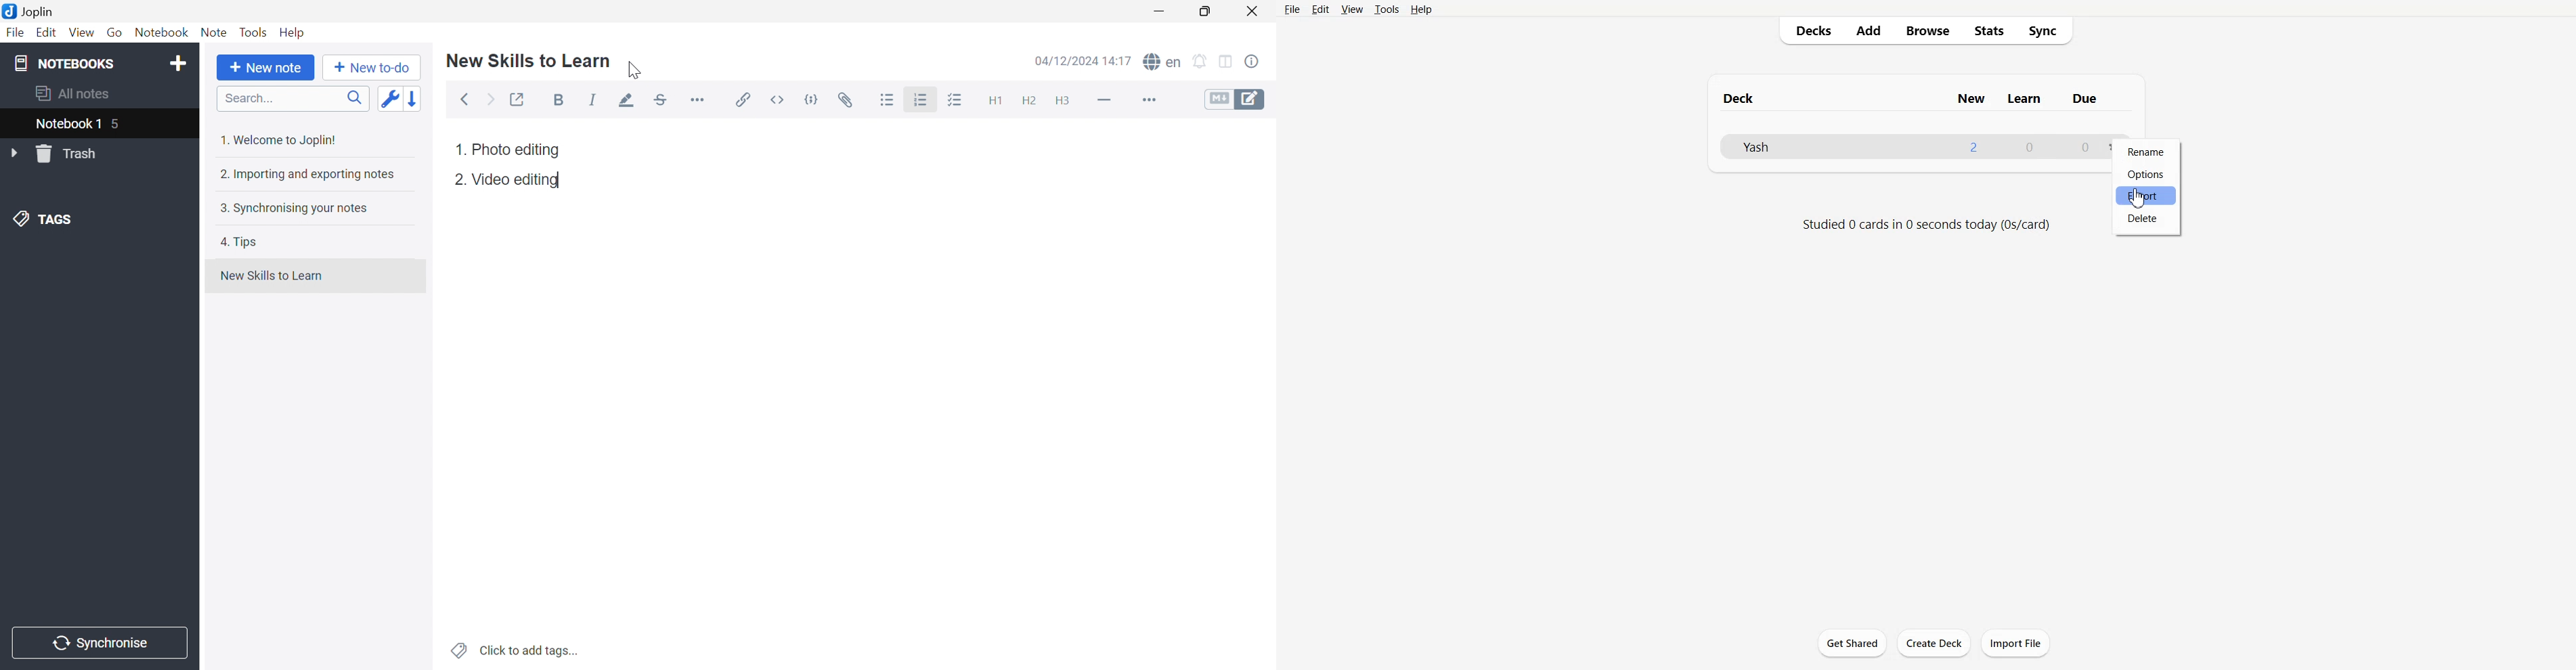  I want to click on Search..., so click(293, 98).